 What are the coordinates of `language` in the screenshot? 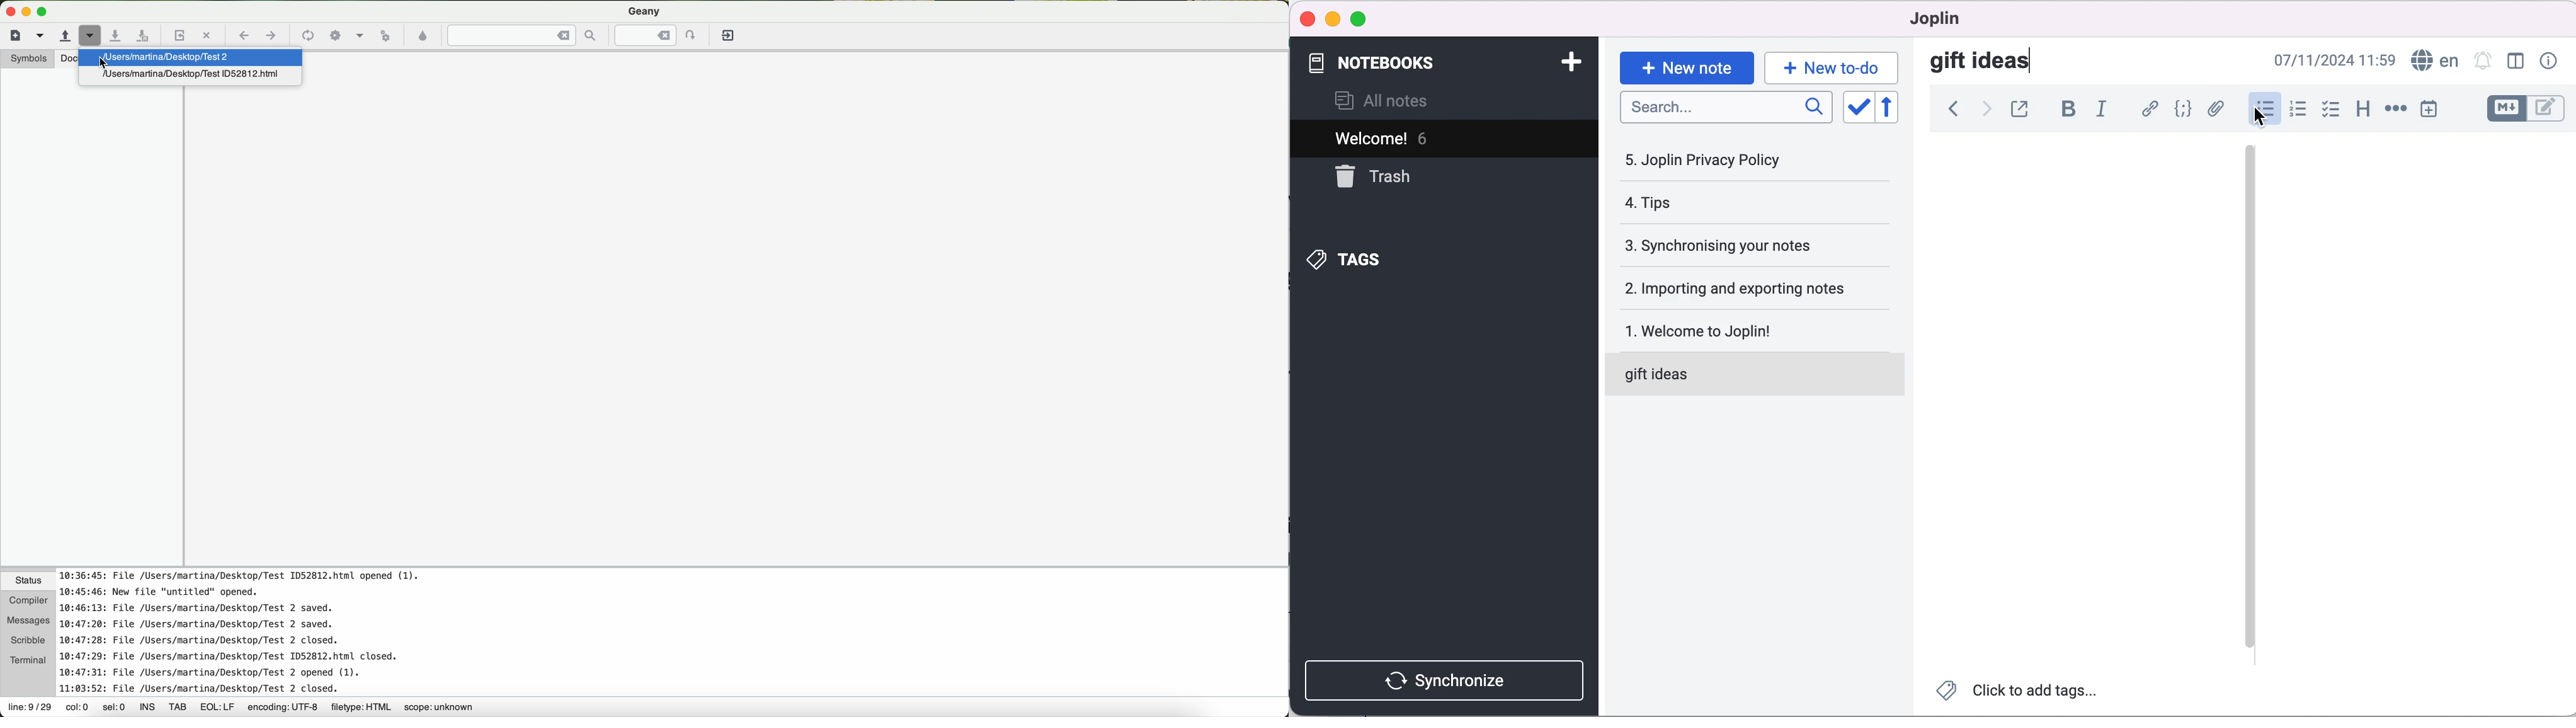 It's located at (2434, 61).